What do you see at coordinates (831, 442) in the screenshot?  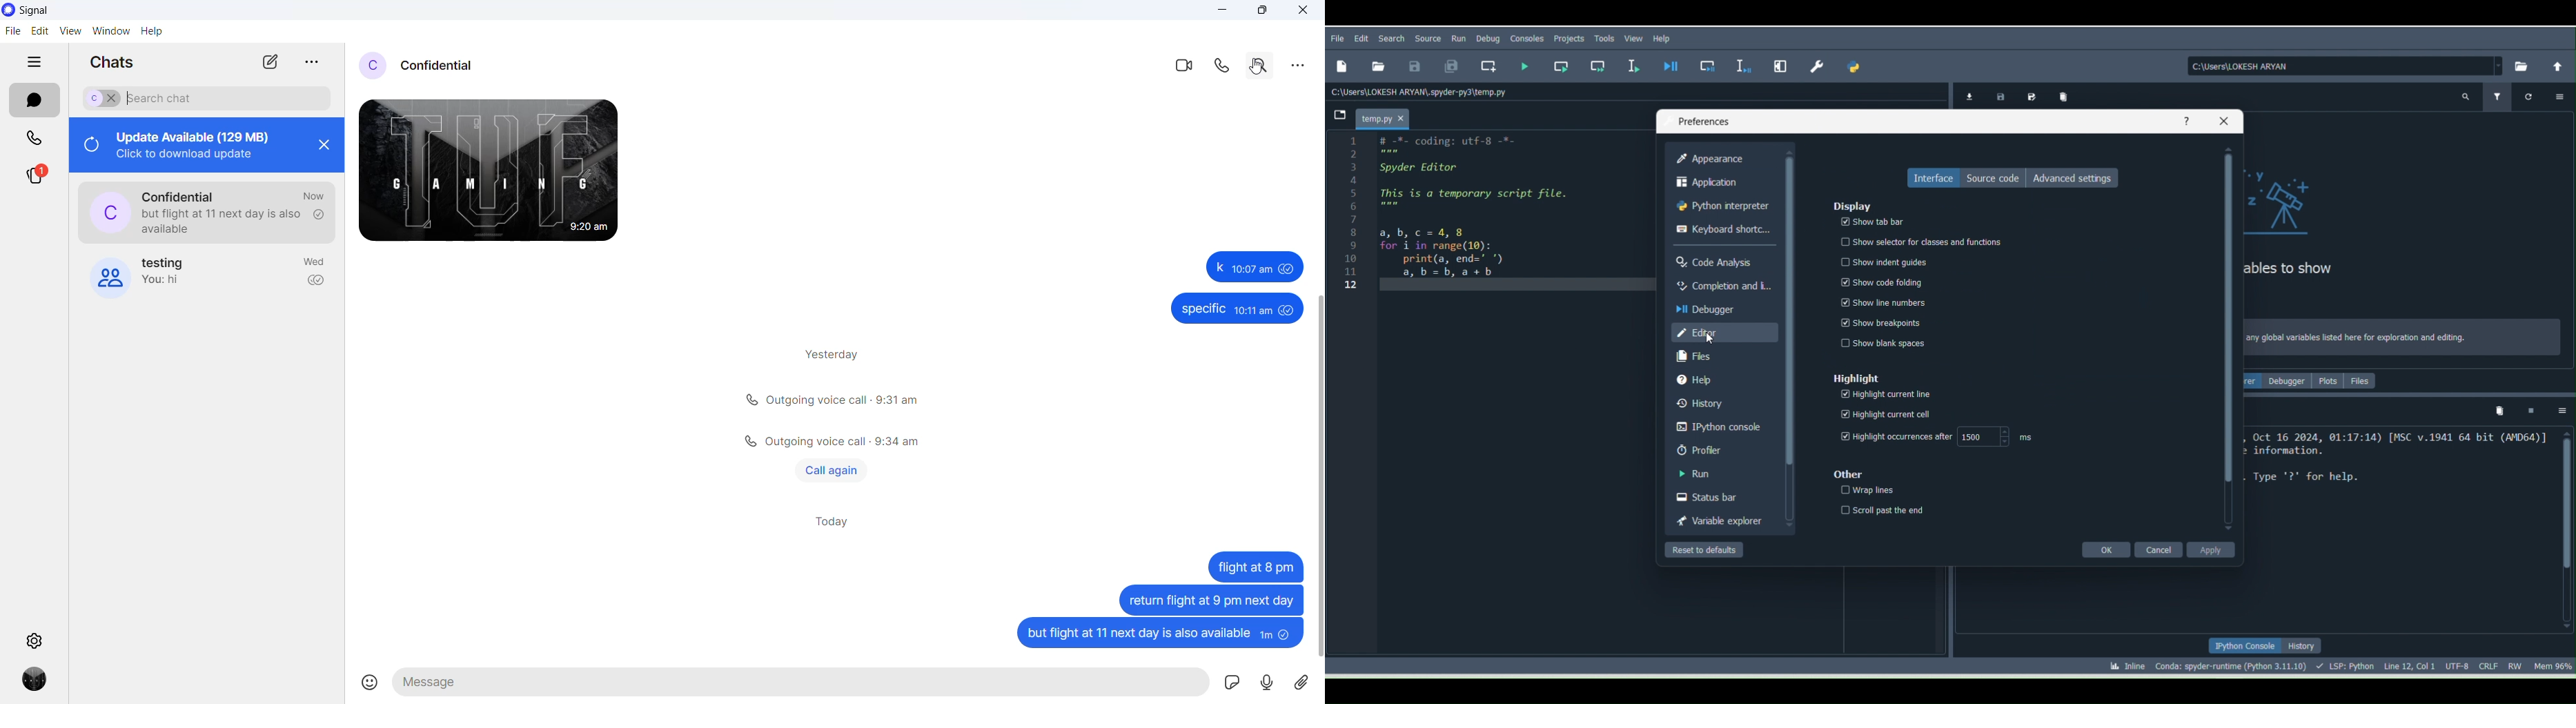 I see `` at bounding box center [831, 442].